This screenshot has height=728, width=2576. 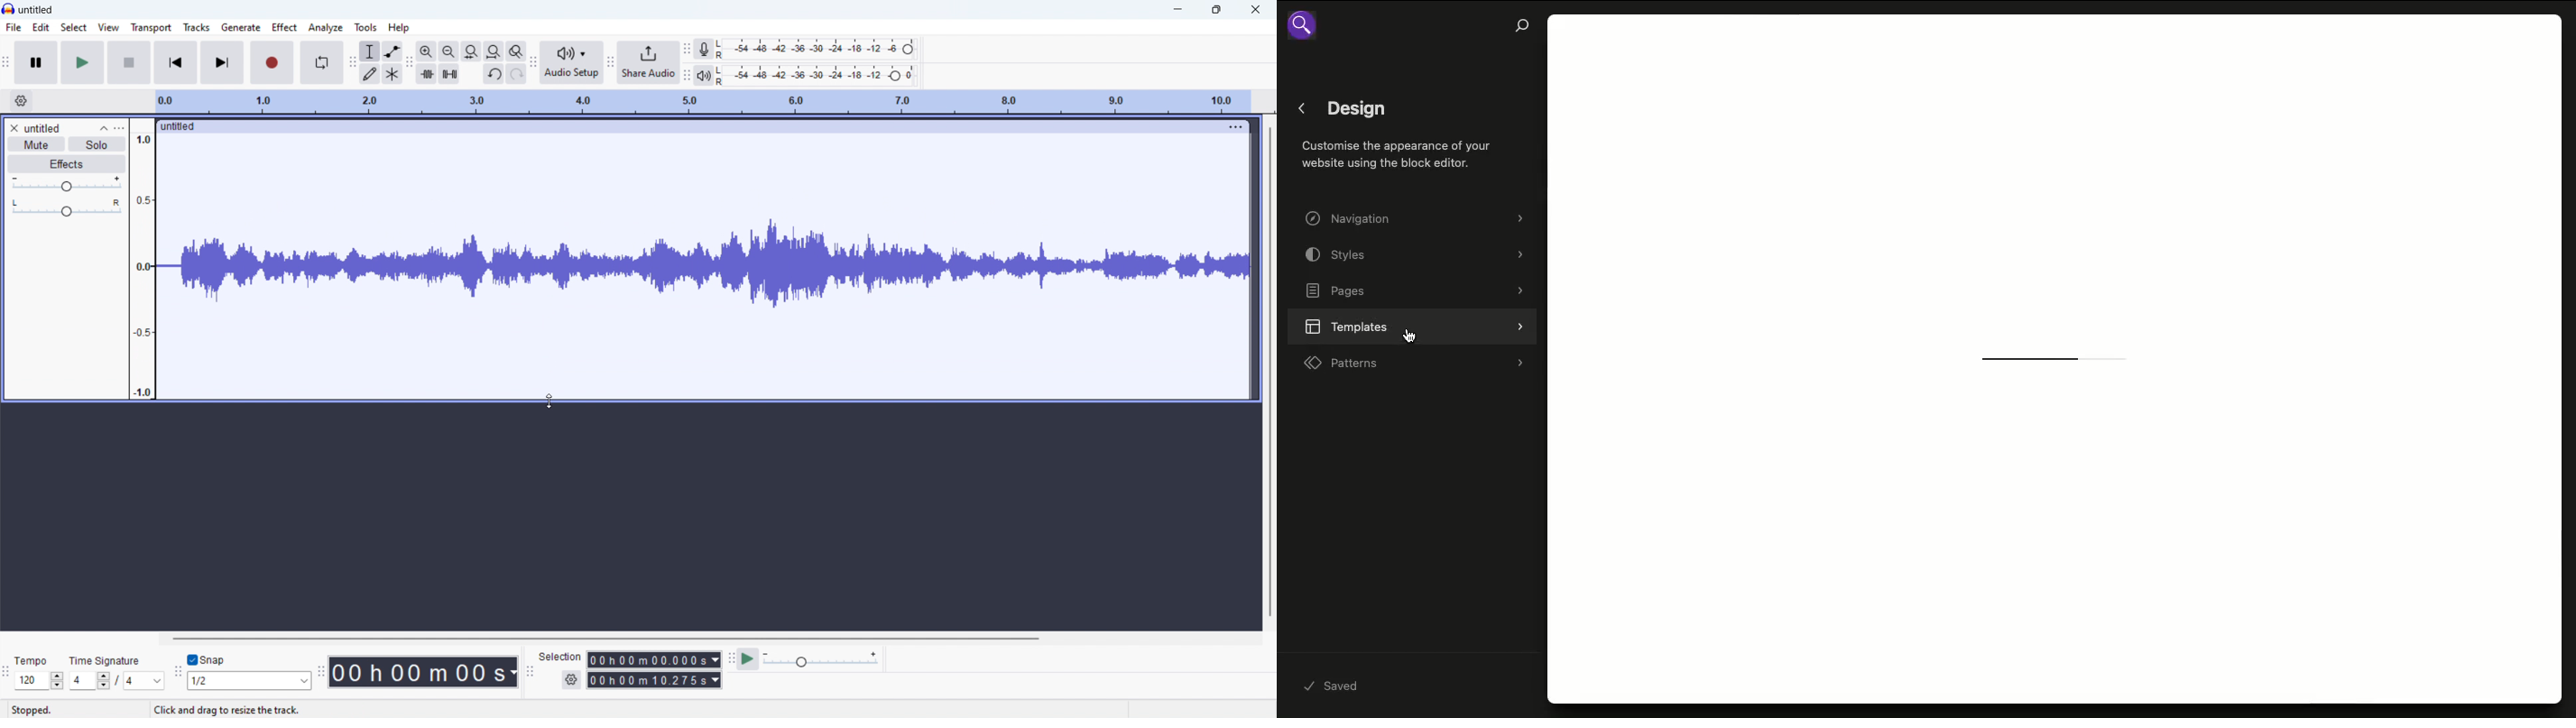 I want to click on audio setup, so click(x=571, y=63).